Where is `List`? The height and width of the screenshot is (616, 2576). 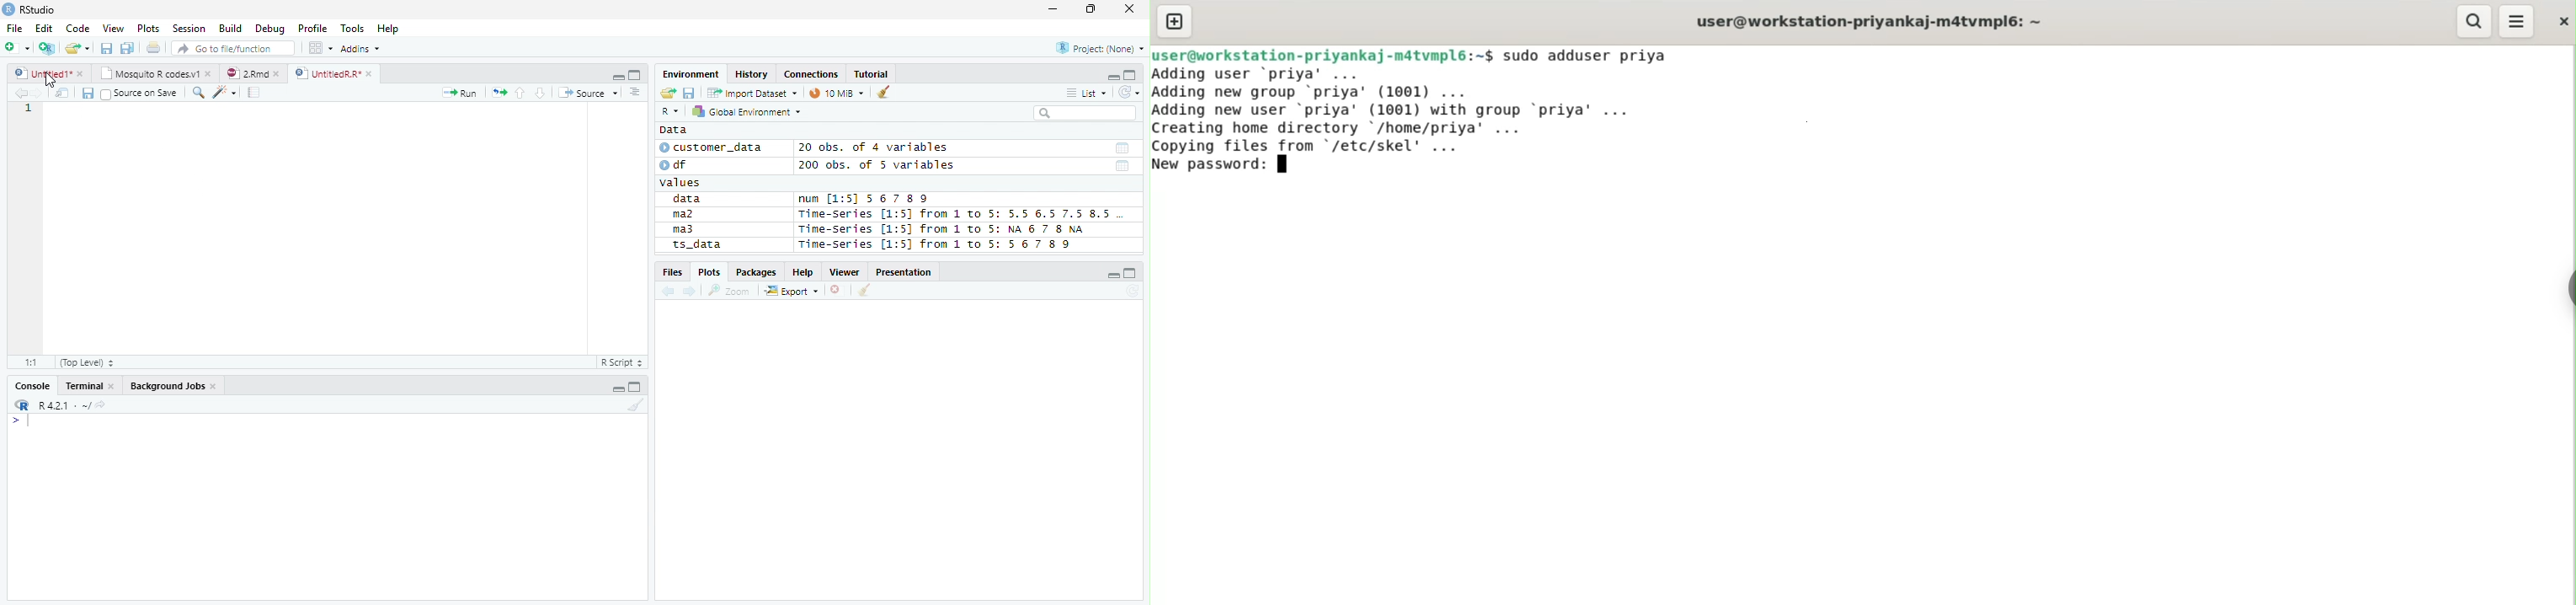
List is located at coordinates (1085, 94).